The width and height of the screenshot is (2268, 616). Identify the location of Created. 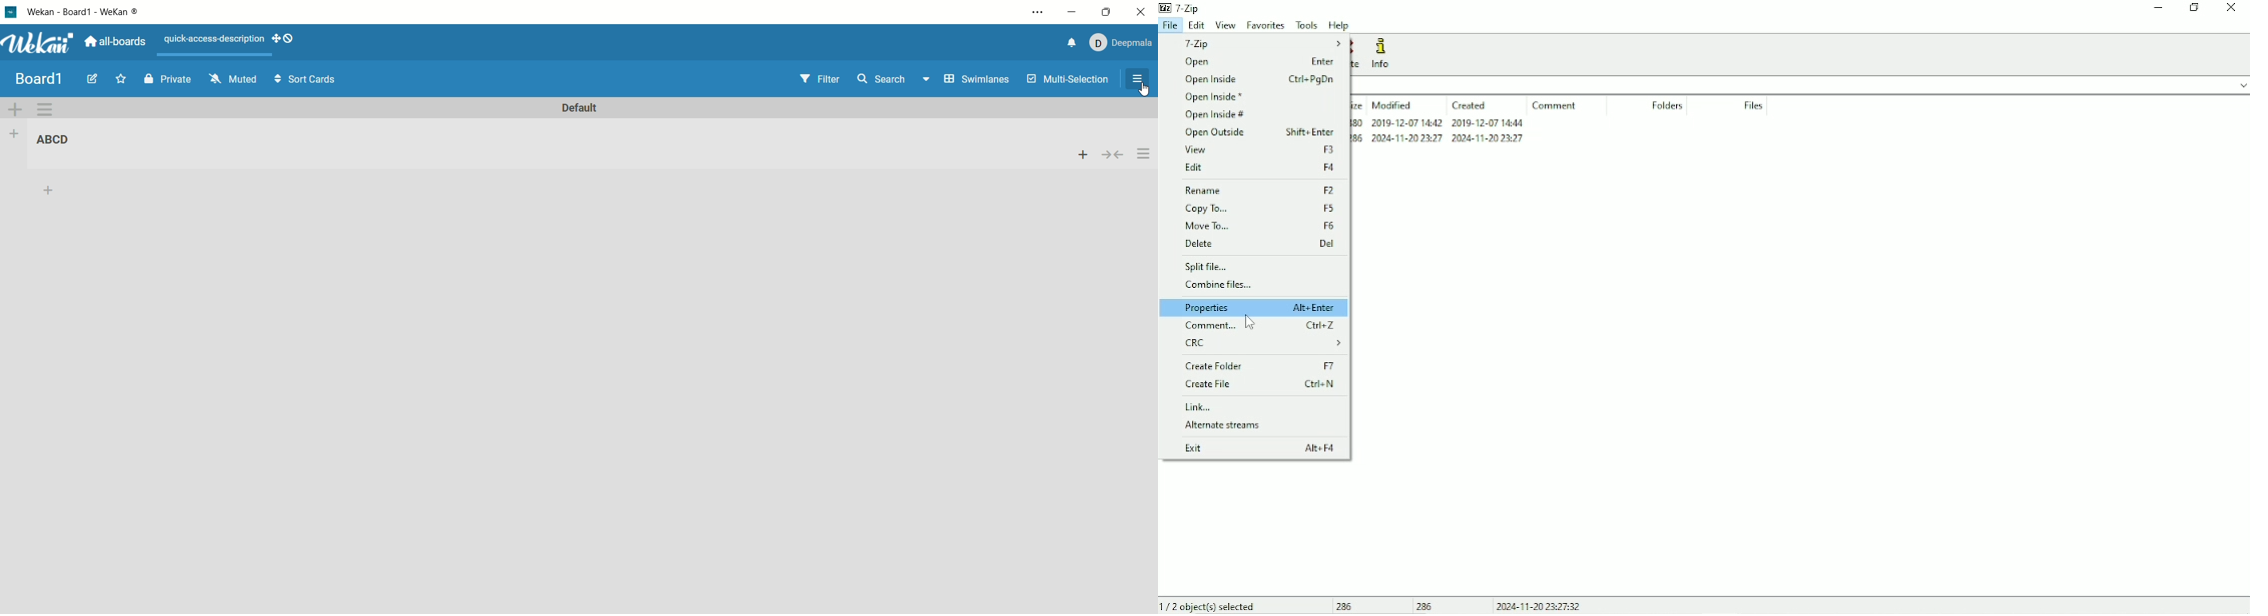
(1470, 106).